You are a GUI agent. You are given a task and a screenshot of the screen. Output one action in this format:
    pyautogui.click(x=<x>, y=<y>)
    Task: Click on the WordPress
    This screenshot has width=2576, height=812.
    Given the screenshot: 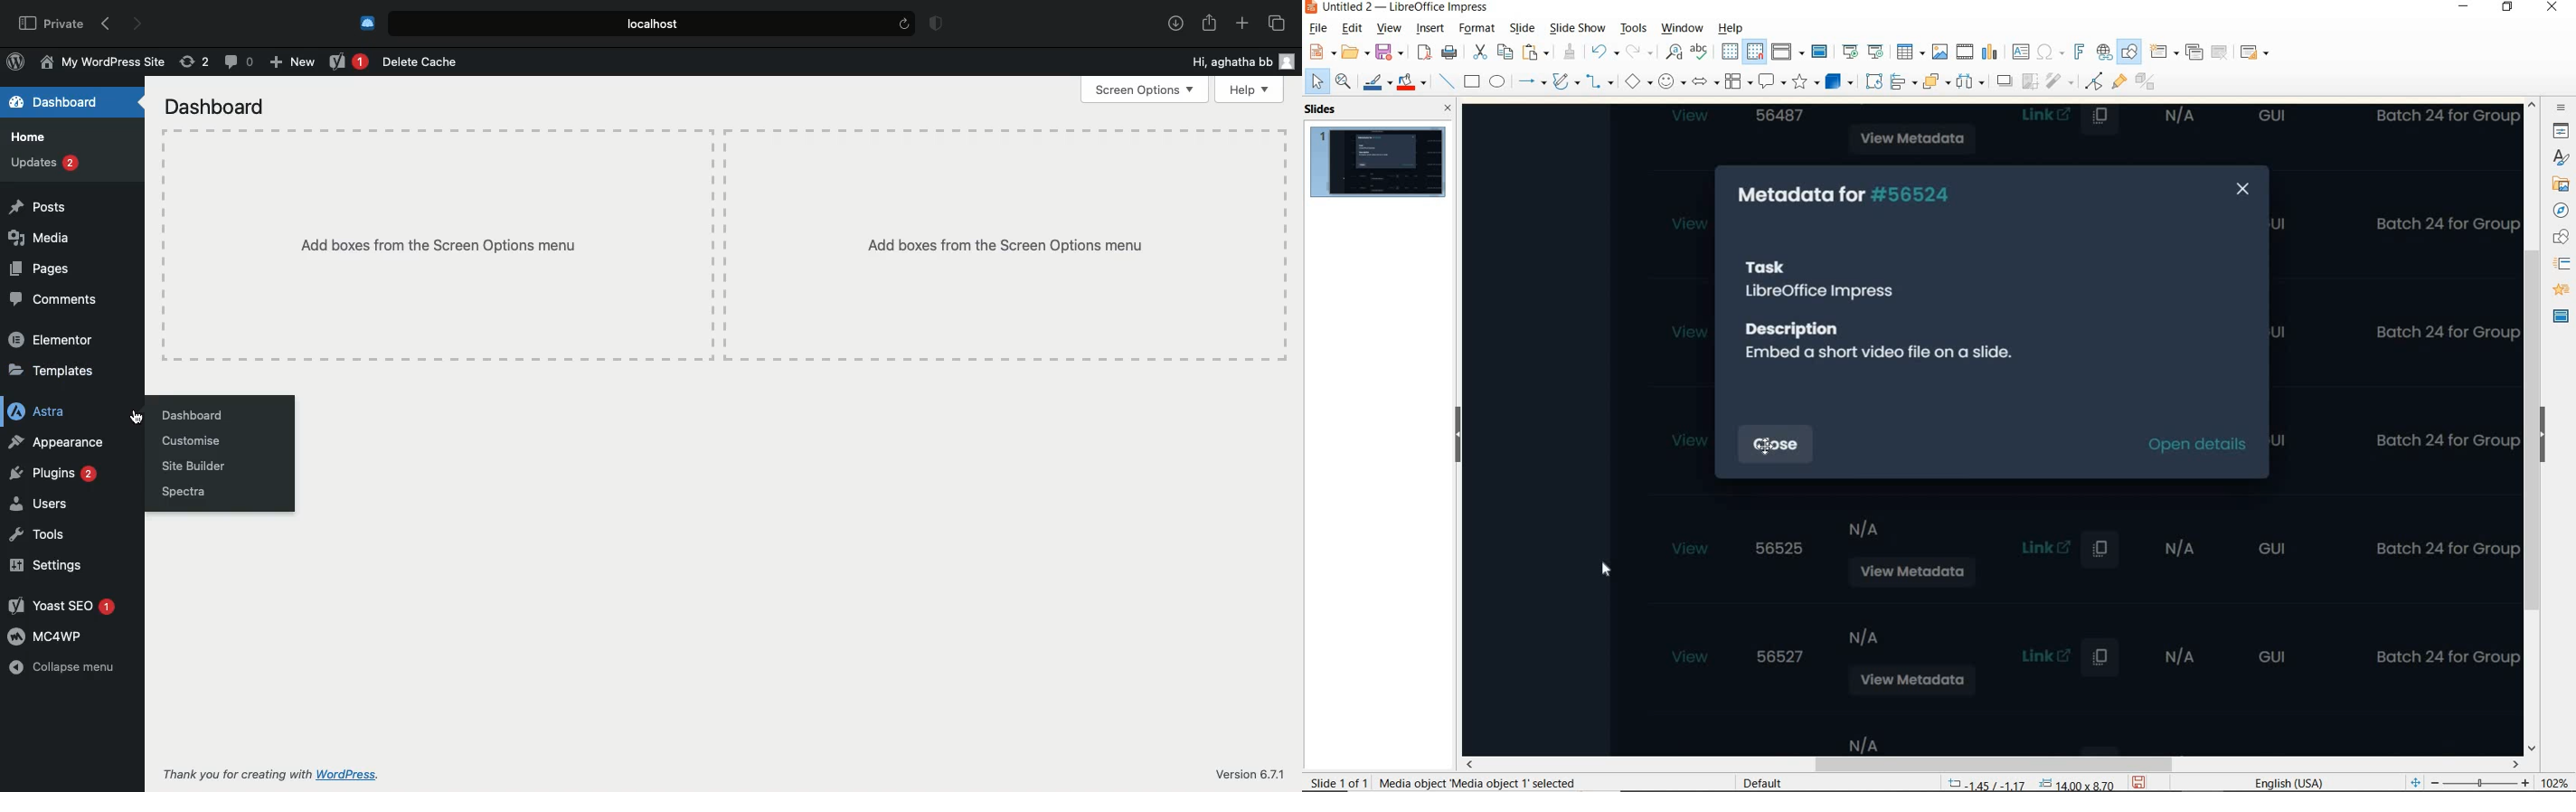 What is the action you would take?
    pyautogui.click(x=400, y=773)
    